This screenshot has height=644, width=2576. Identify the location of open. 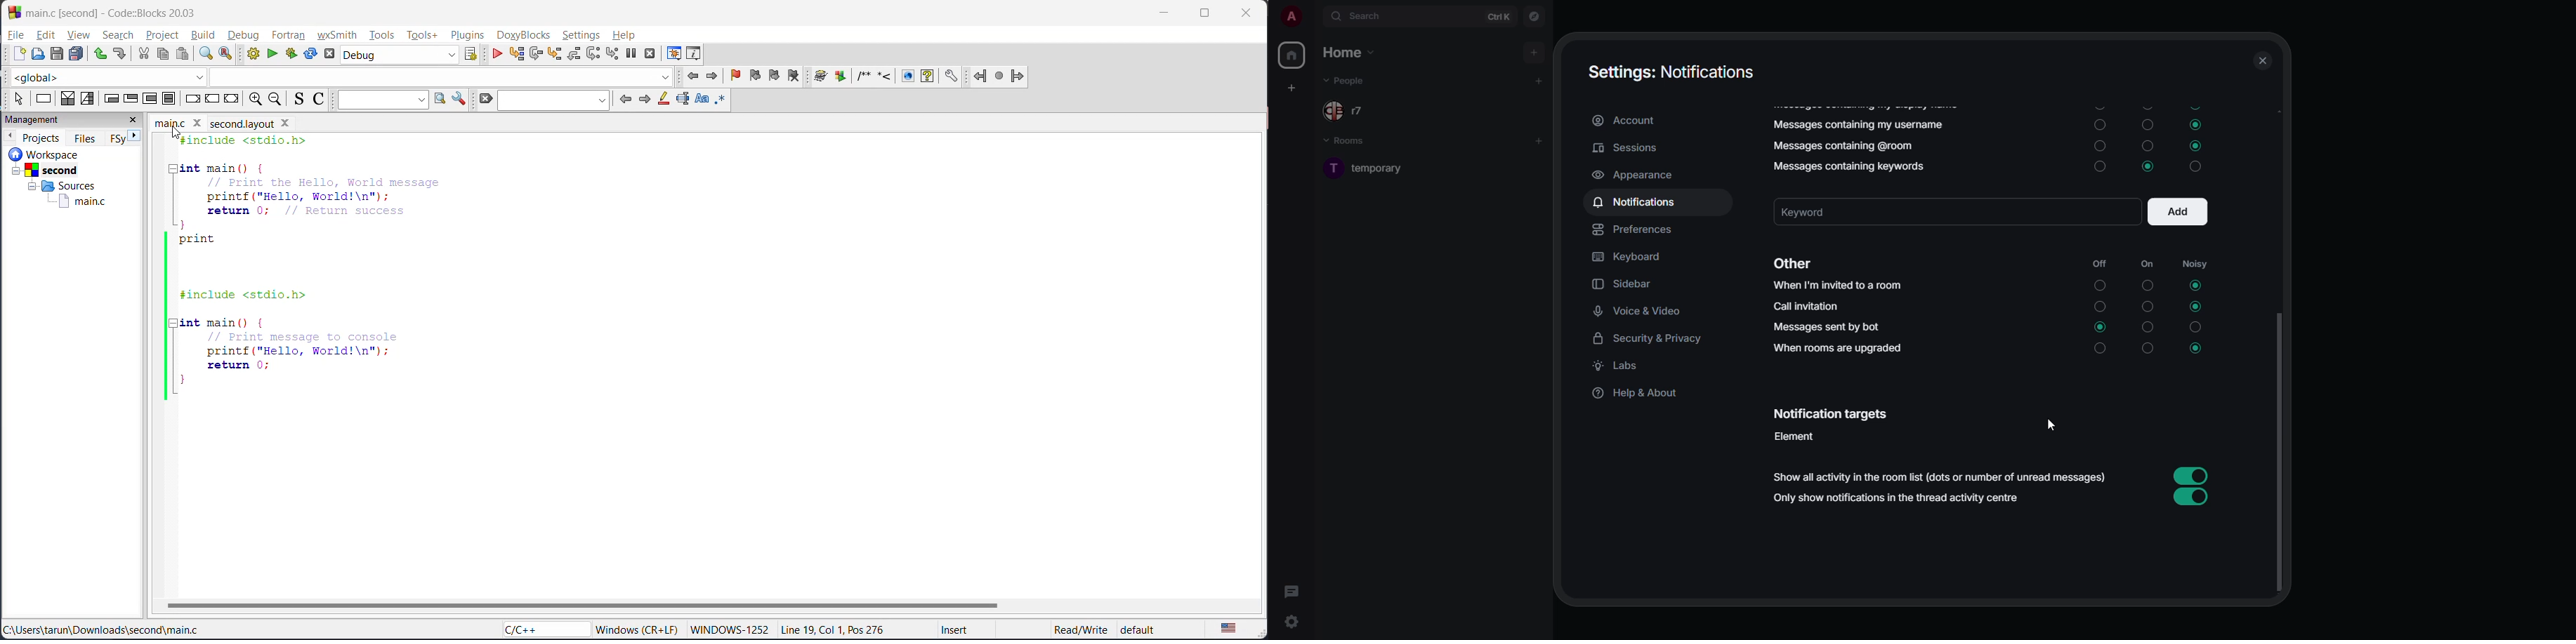
(36, 53).